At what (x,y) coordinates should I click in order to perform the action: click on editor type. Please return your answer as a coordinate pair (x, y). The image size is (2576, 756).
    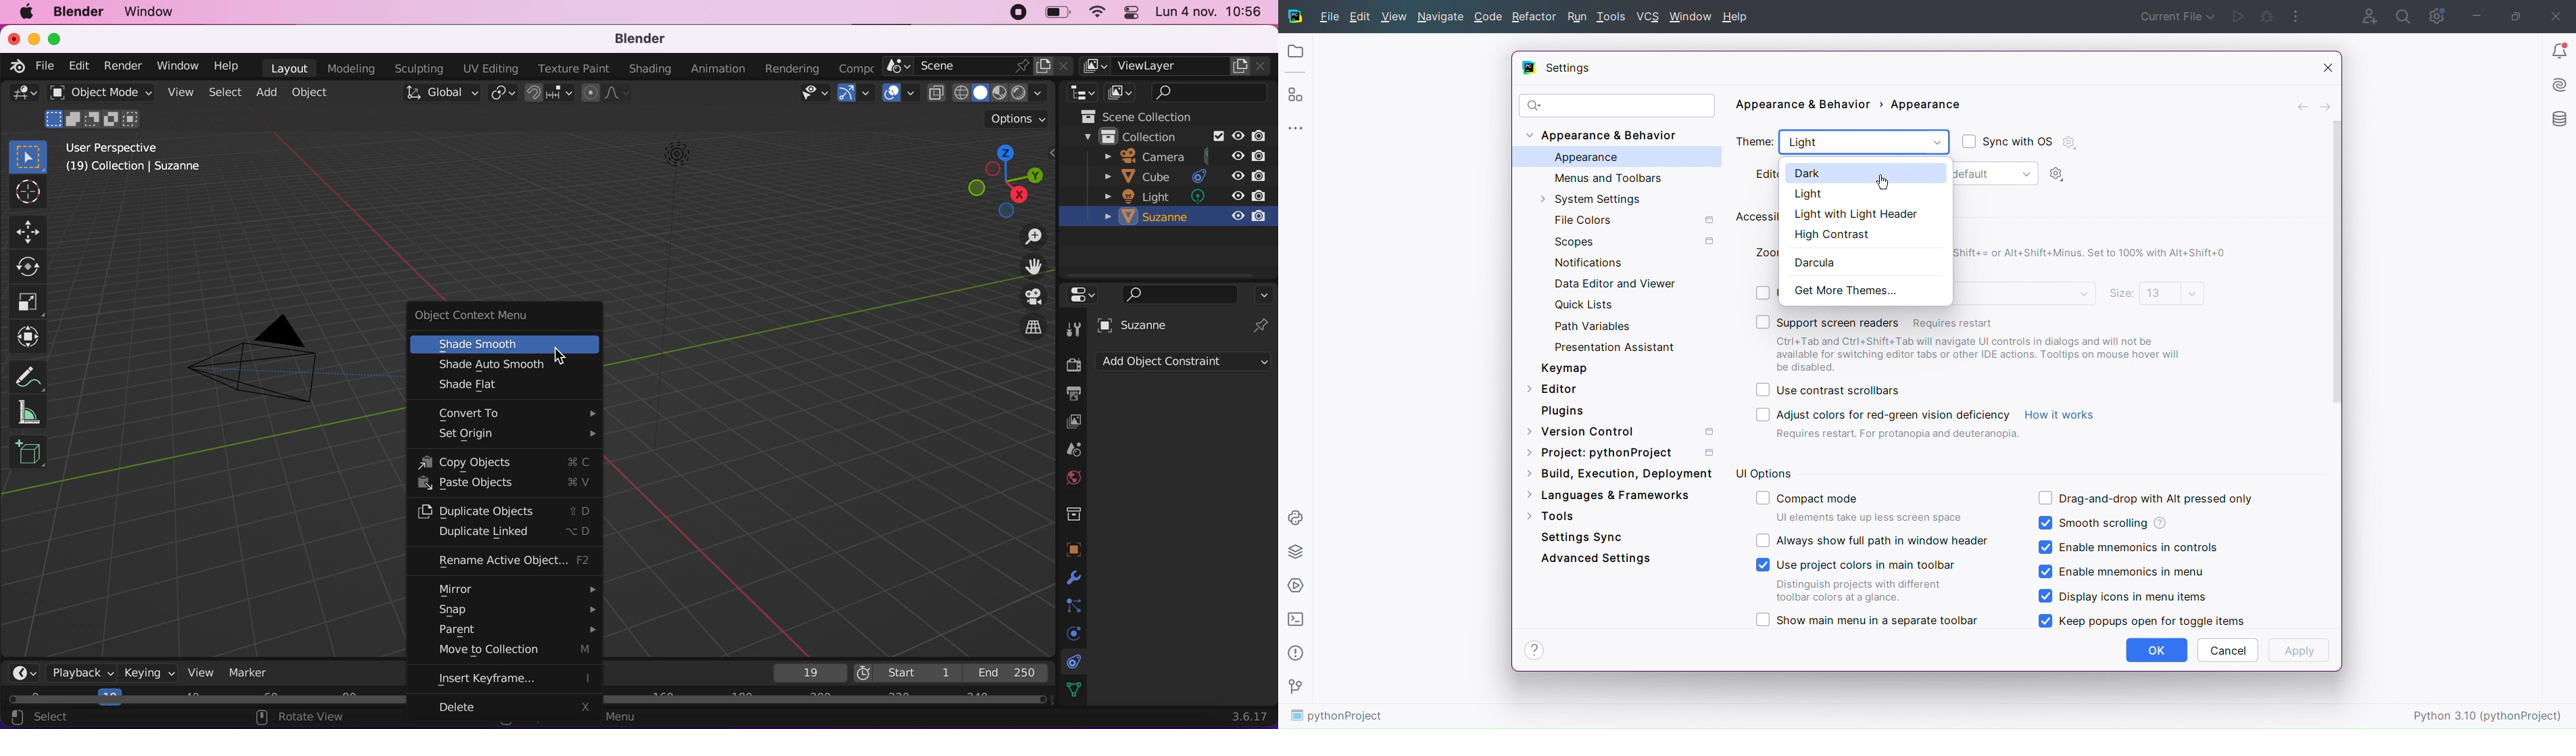
    Looking at the image, I should click on (24, 96).